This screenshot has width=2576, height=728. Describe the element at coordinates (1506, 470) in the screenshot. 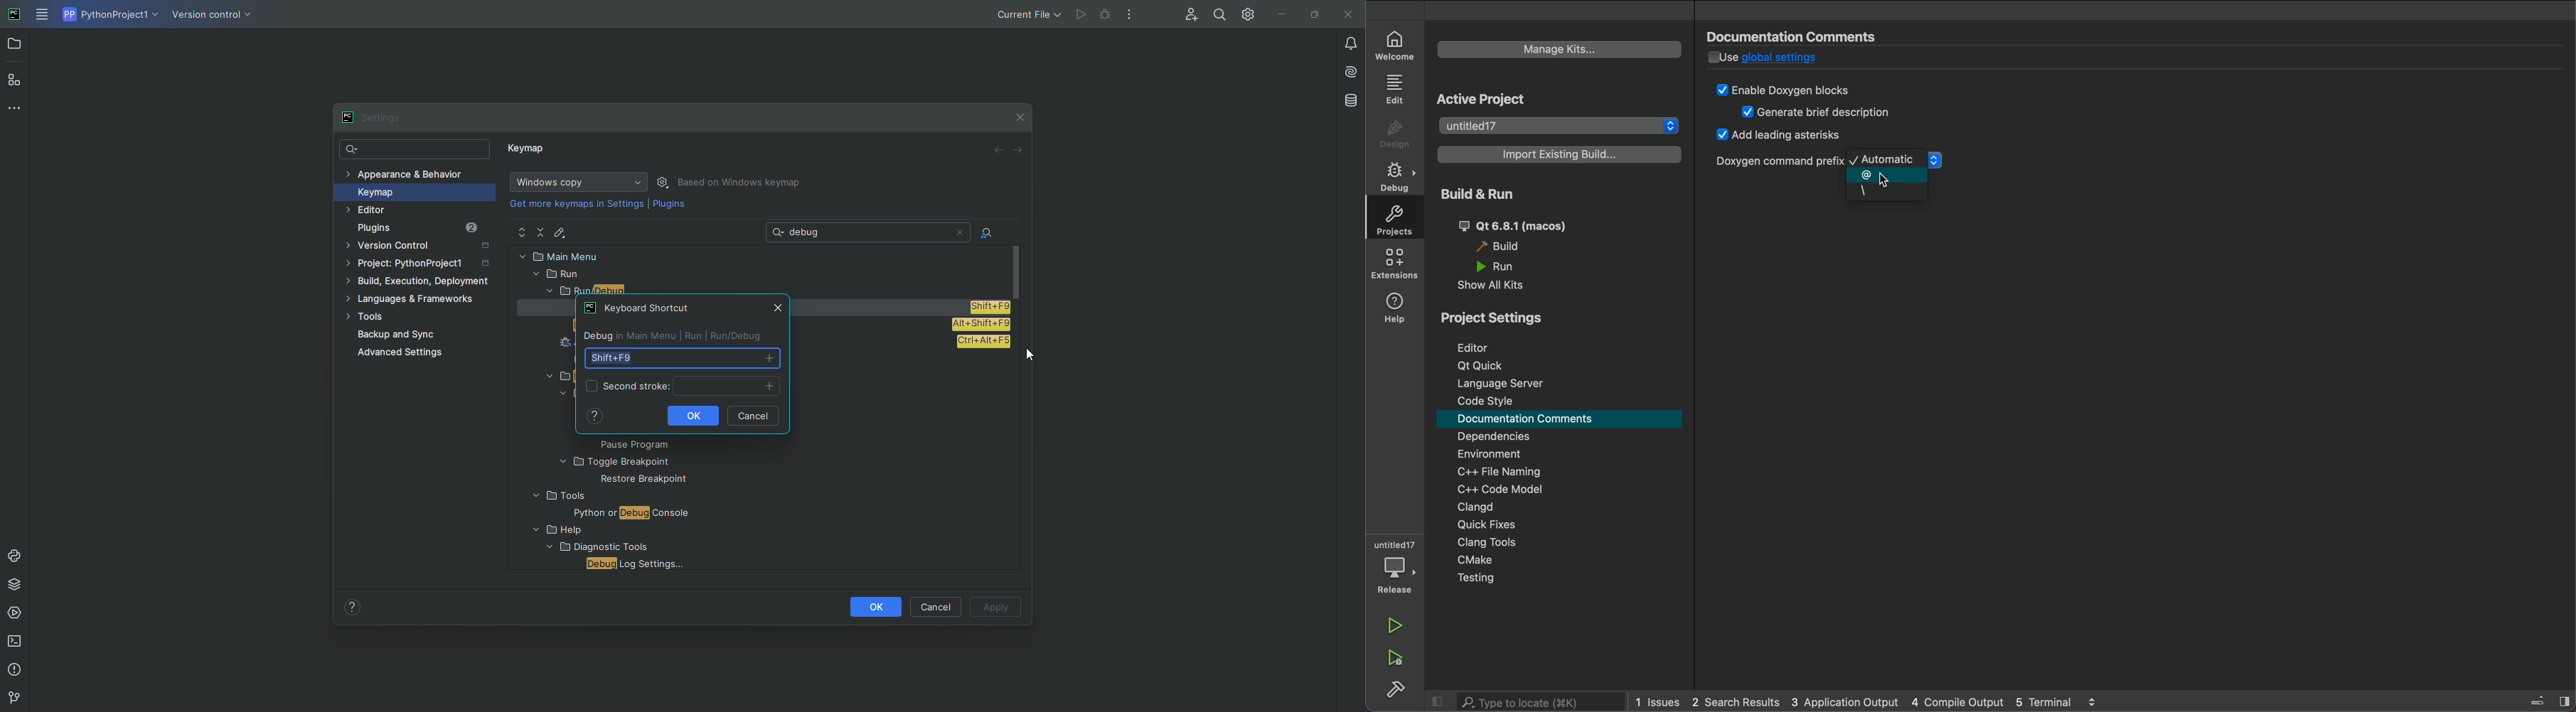

I see `file naming` at that location.